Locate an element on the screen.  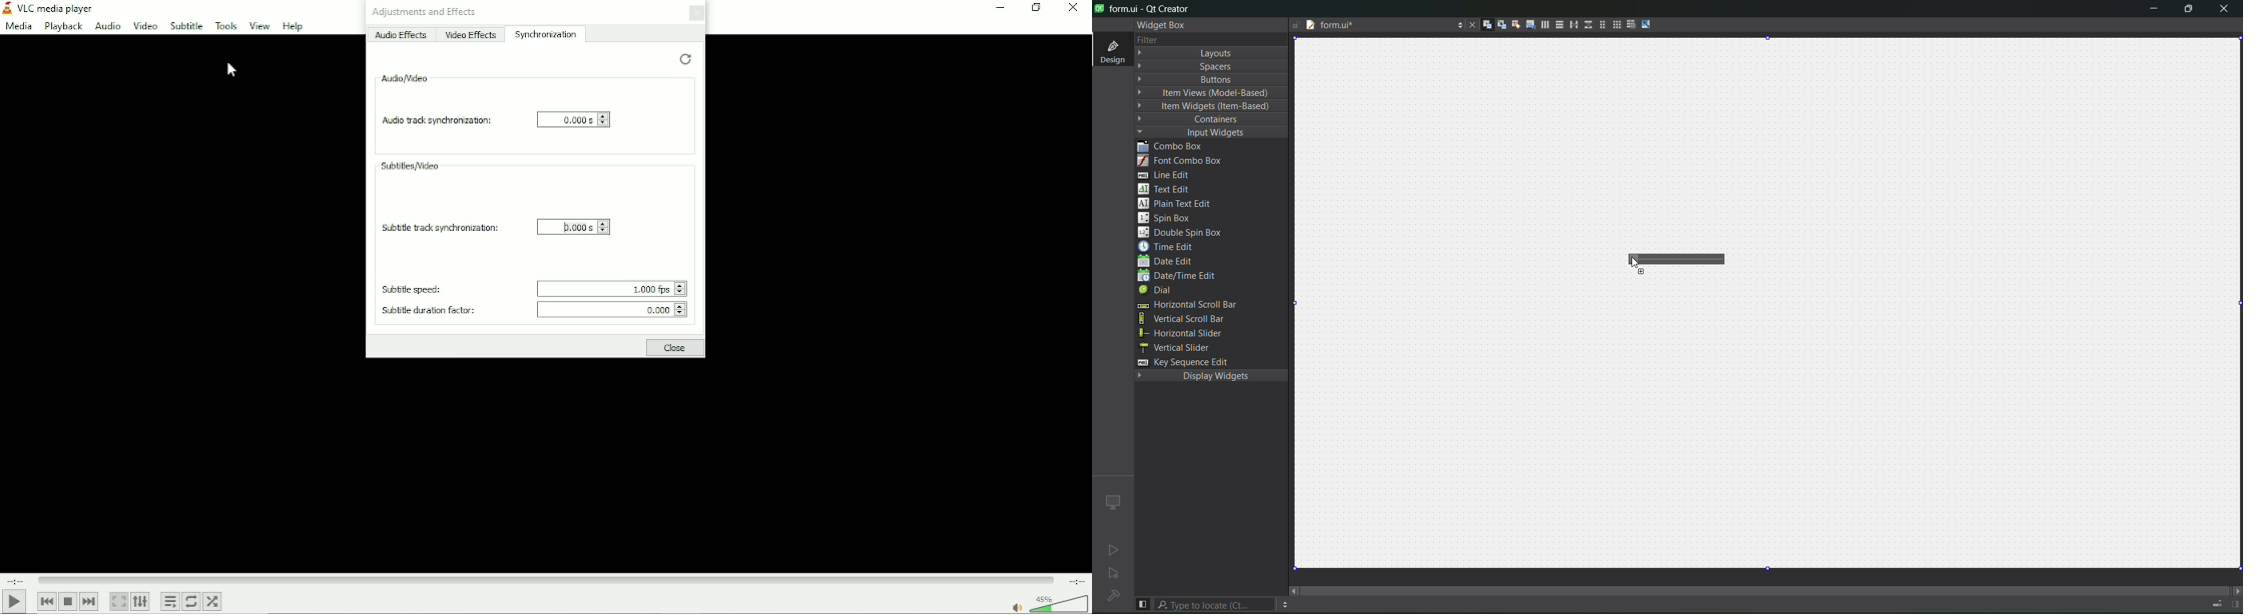
button is located at coordinates (1198, 80).